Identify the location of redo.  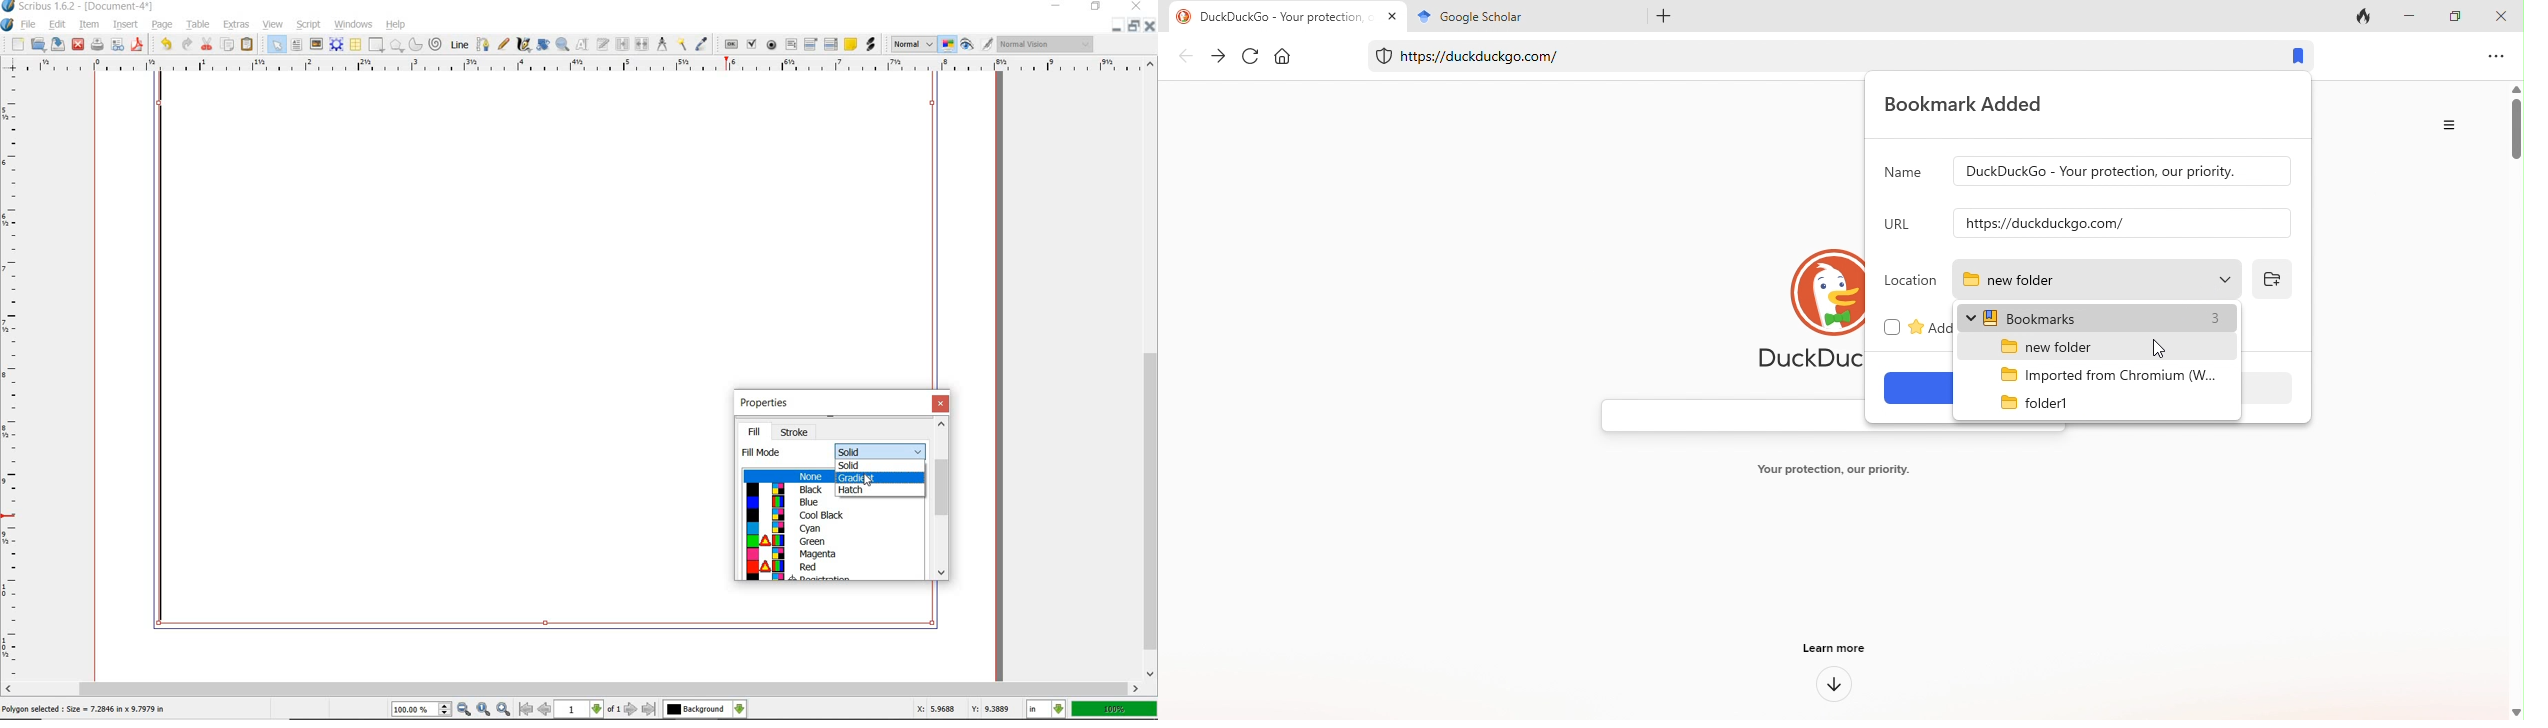
(188, 44).